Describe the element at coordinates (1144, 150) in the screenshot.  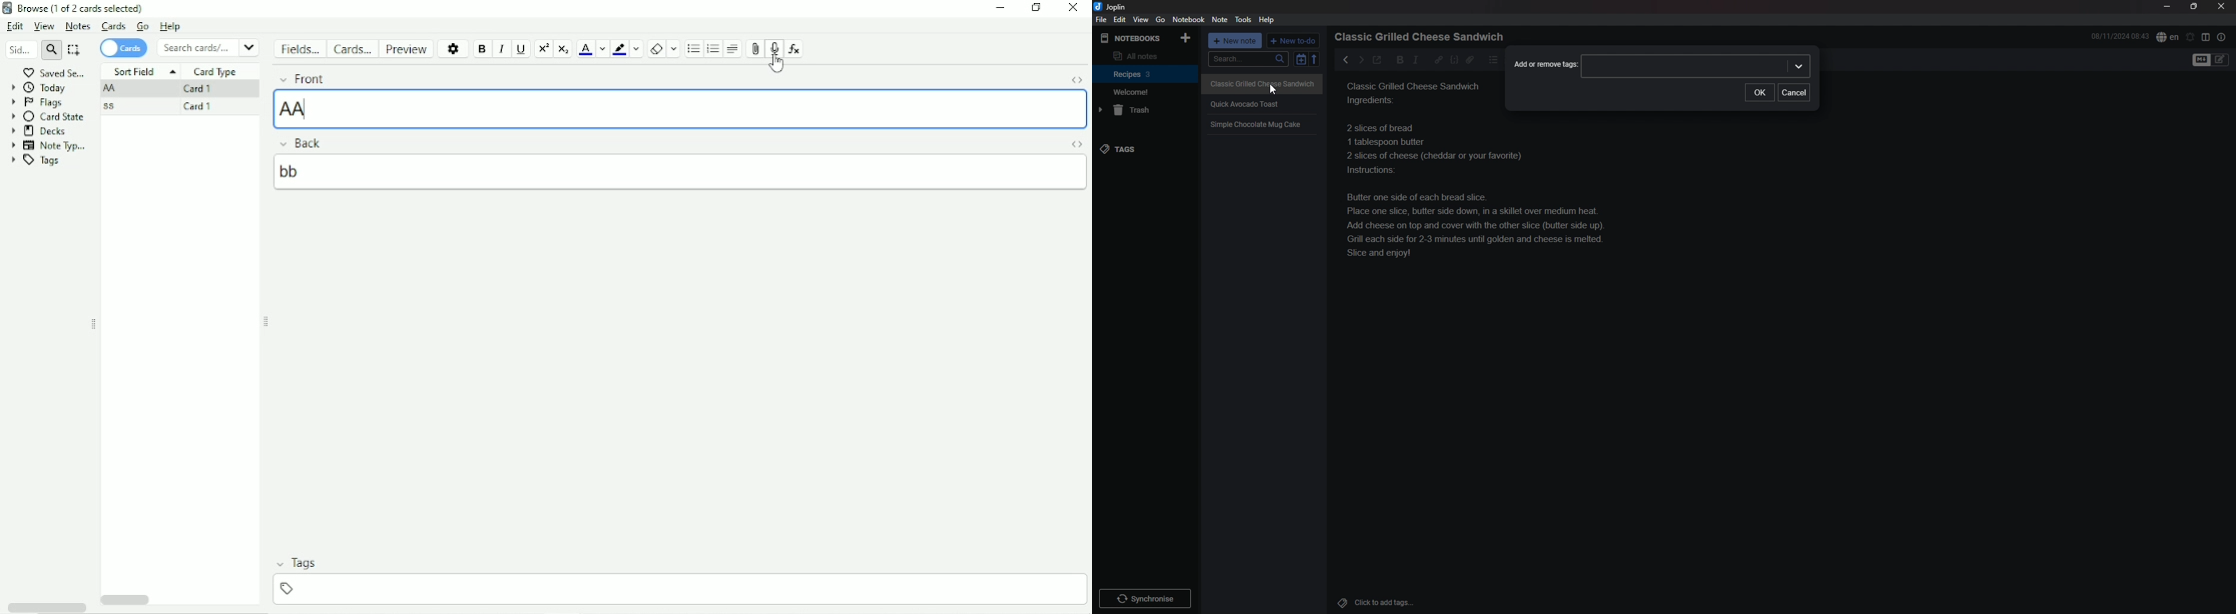
I see `tags` at that location.